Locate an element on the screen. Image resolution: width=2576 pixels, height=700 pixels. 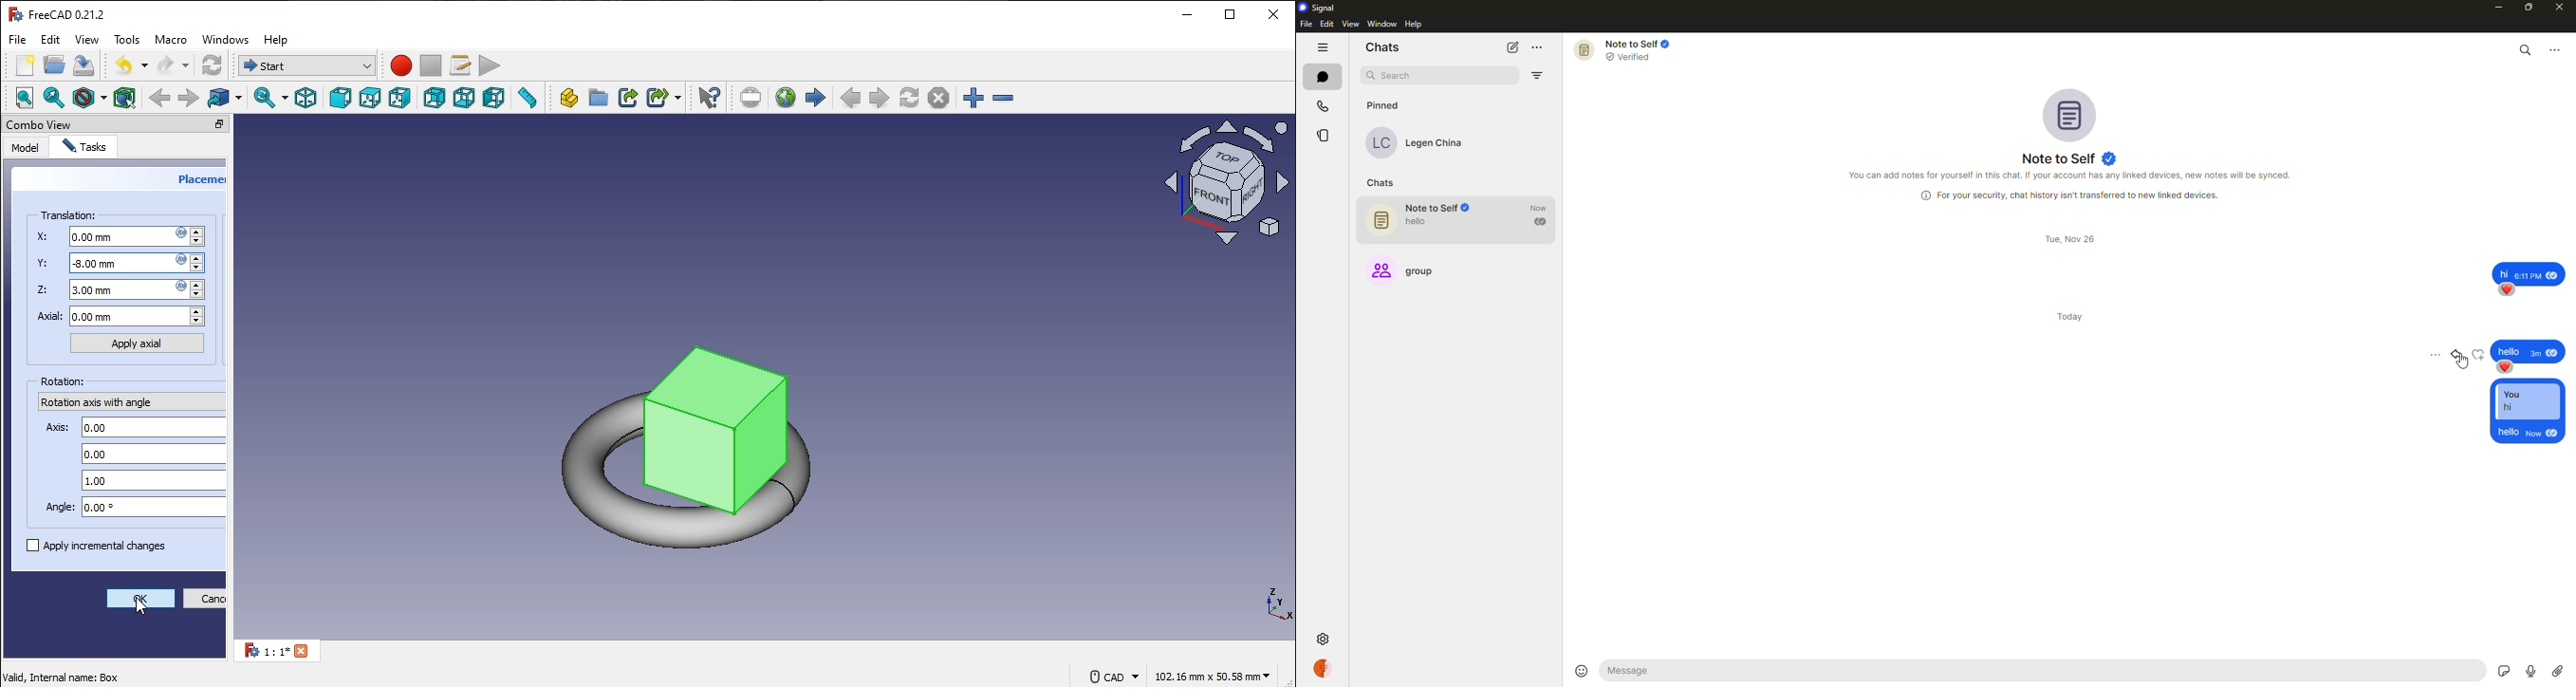
view is located at coordinates (1349, 24).